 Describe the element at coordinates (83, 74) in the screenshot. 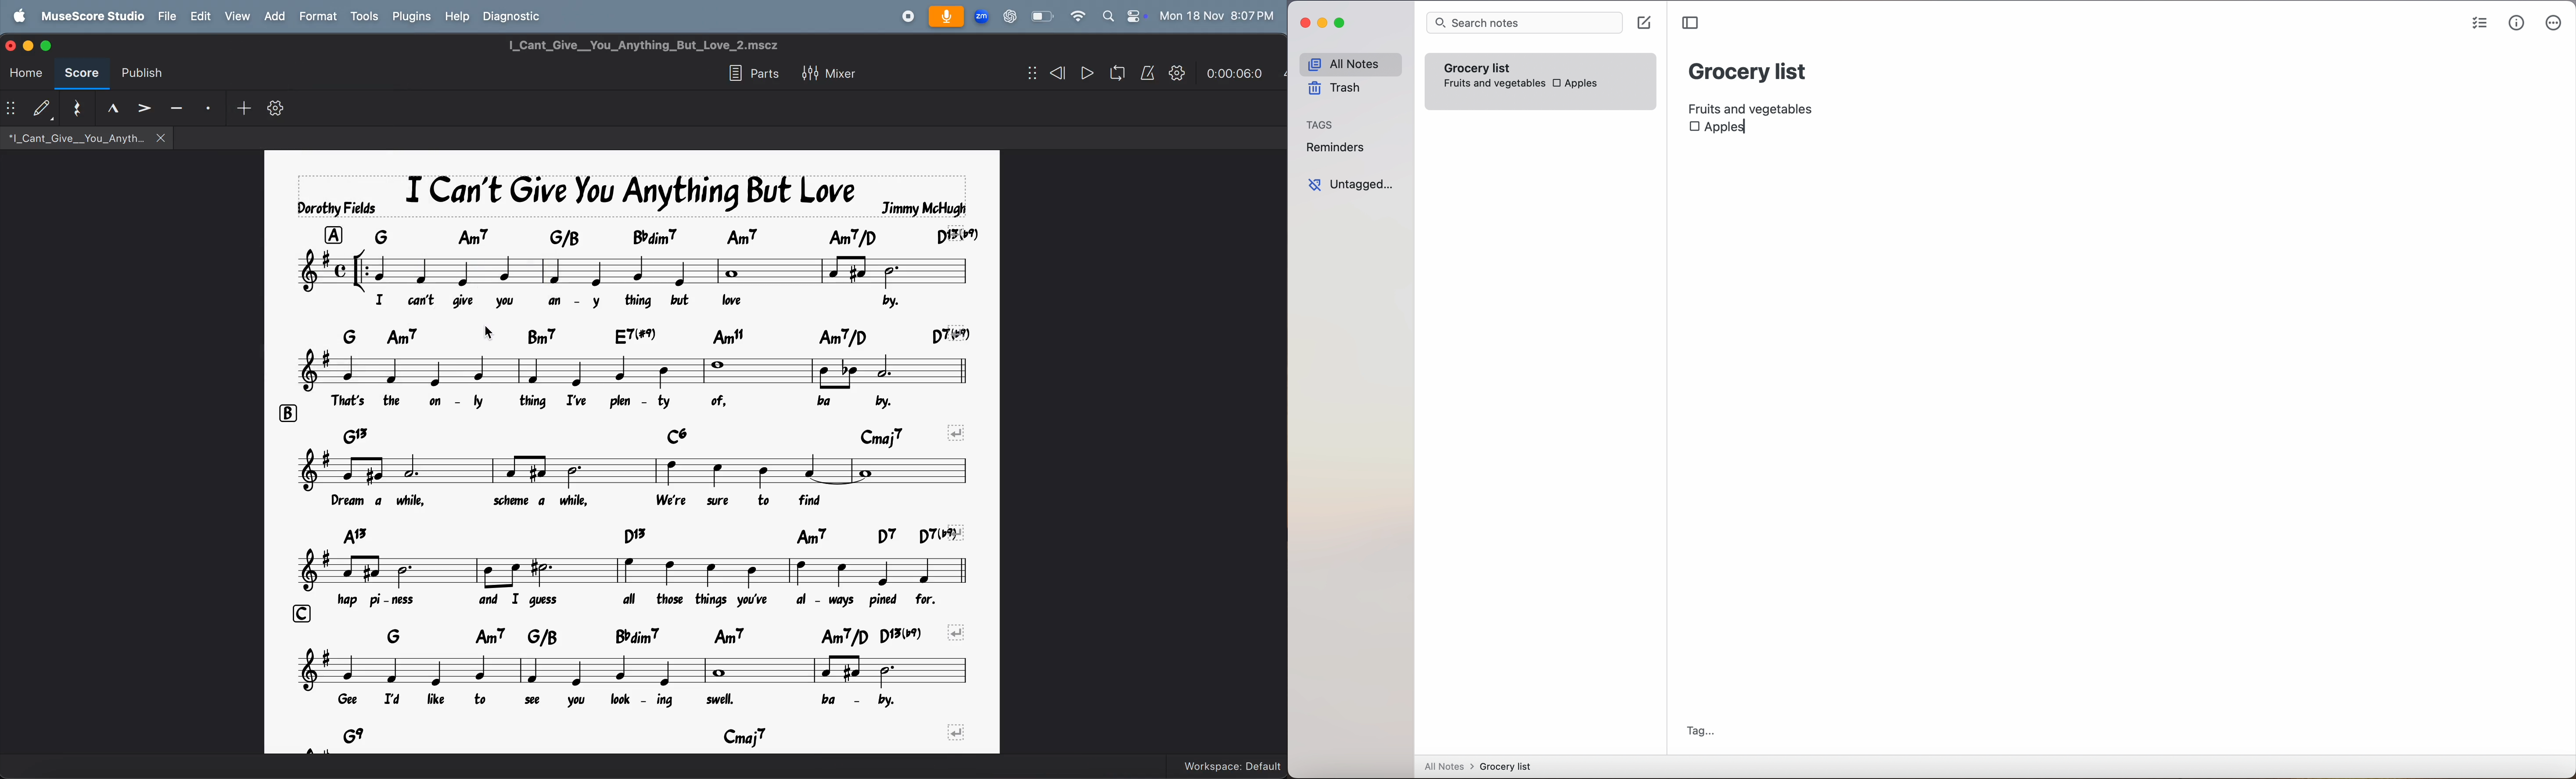

I see `score` at that location.